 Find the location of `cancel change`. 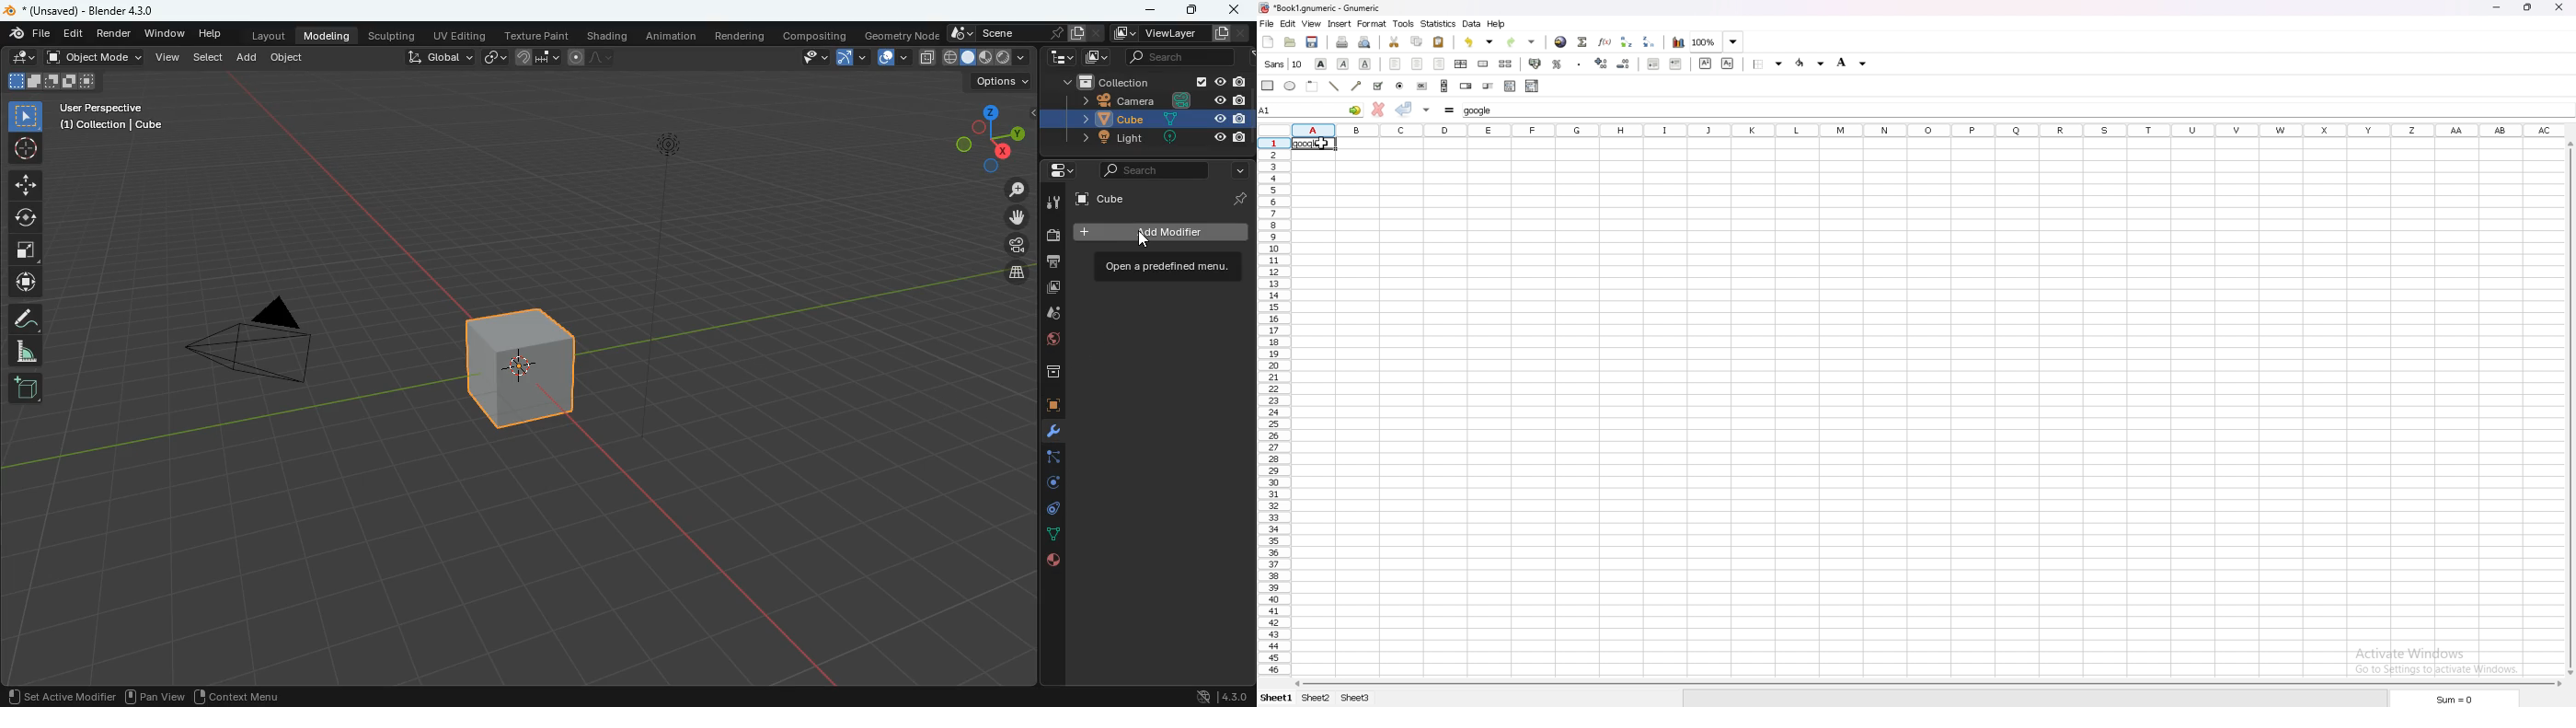

cancel change is located at coordinates (1378, 109).